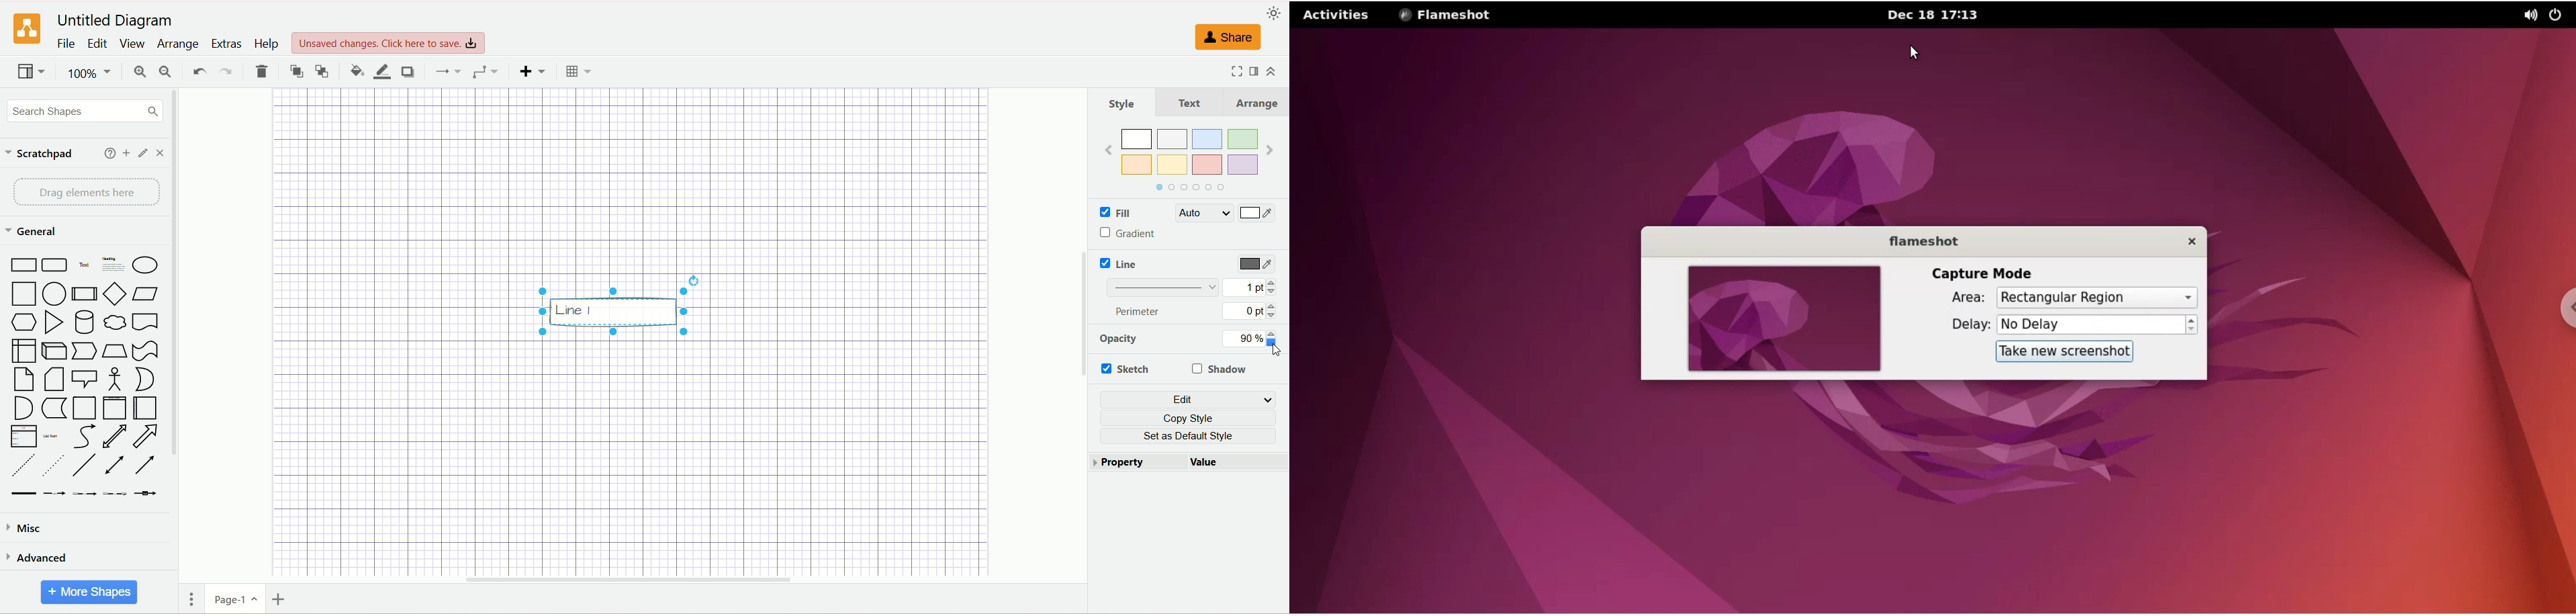  Describe the element at coordinates (484, 71) in the screenshot. I see `waypoint` at that location.